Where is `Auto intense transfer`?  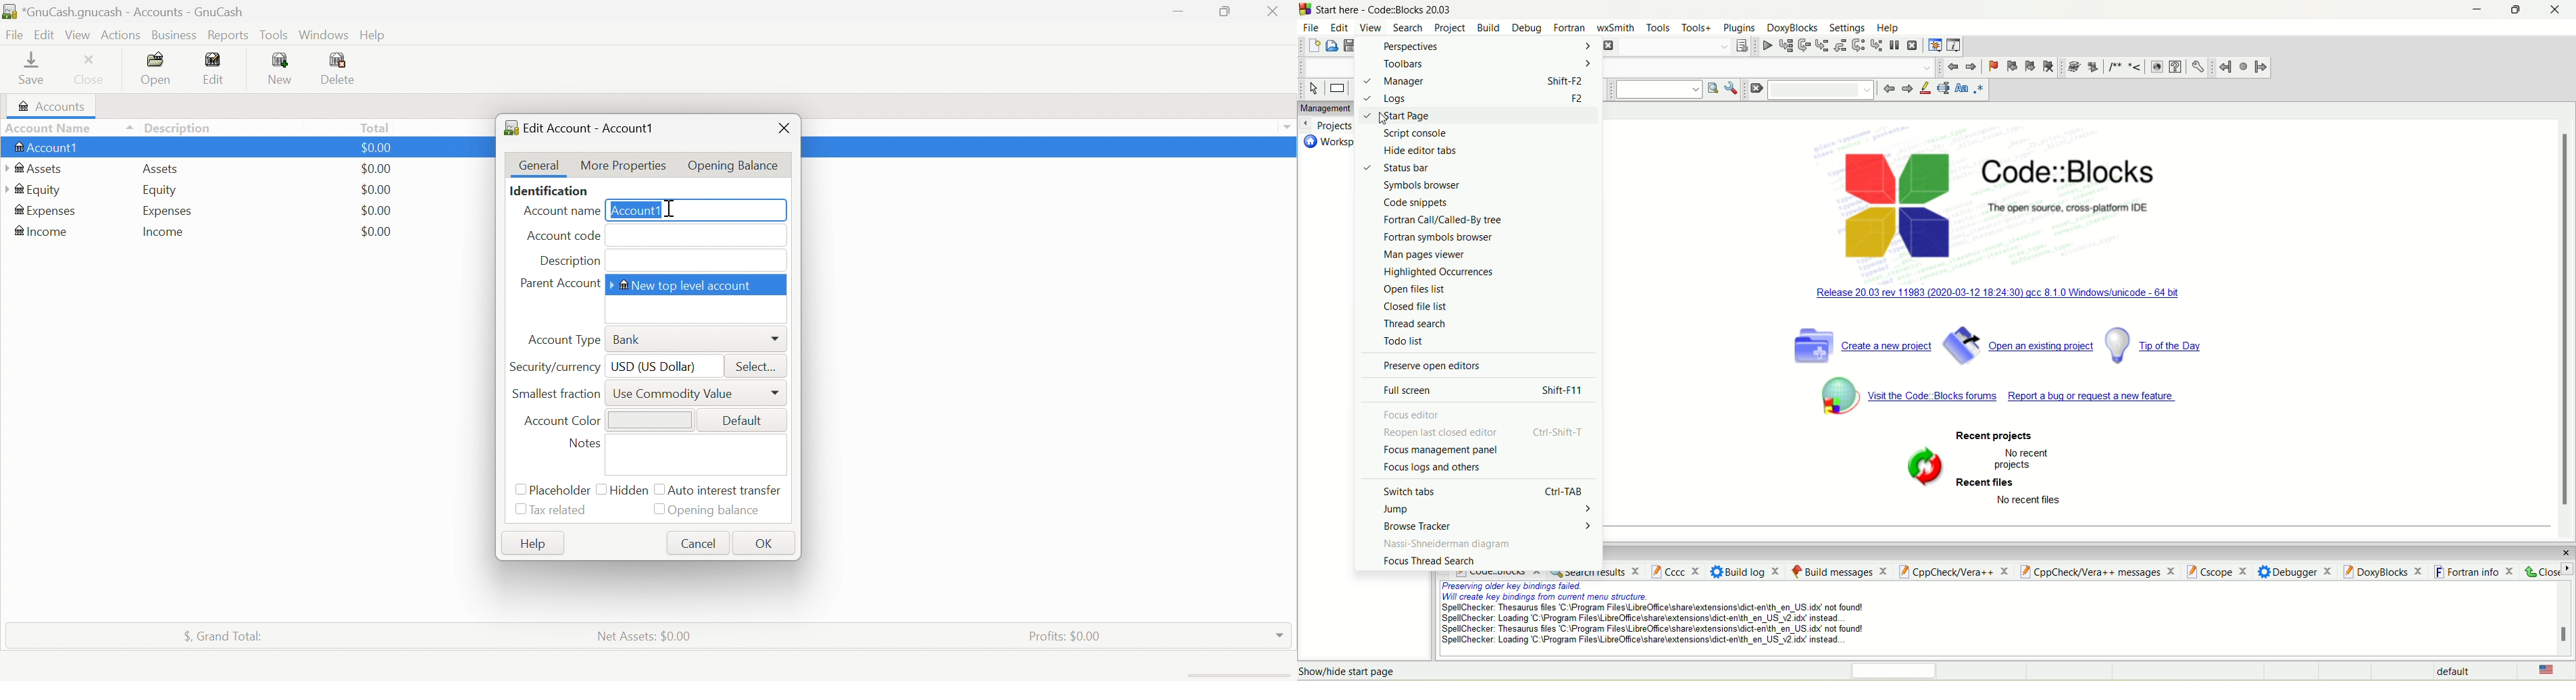 Auto intense transfer is located at coordinates (723, 490).